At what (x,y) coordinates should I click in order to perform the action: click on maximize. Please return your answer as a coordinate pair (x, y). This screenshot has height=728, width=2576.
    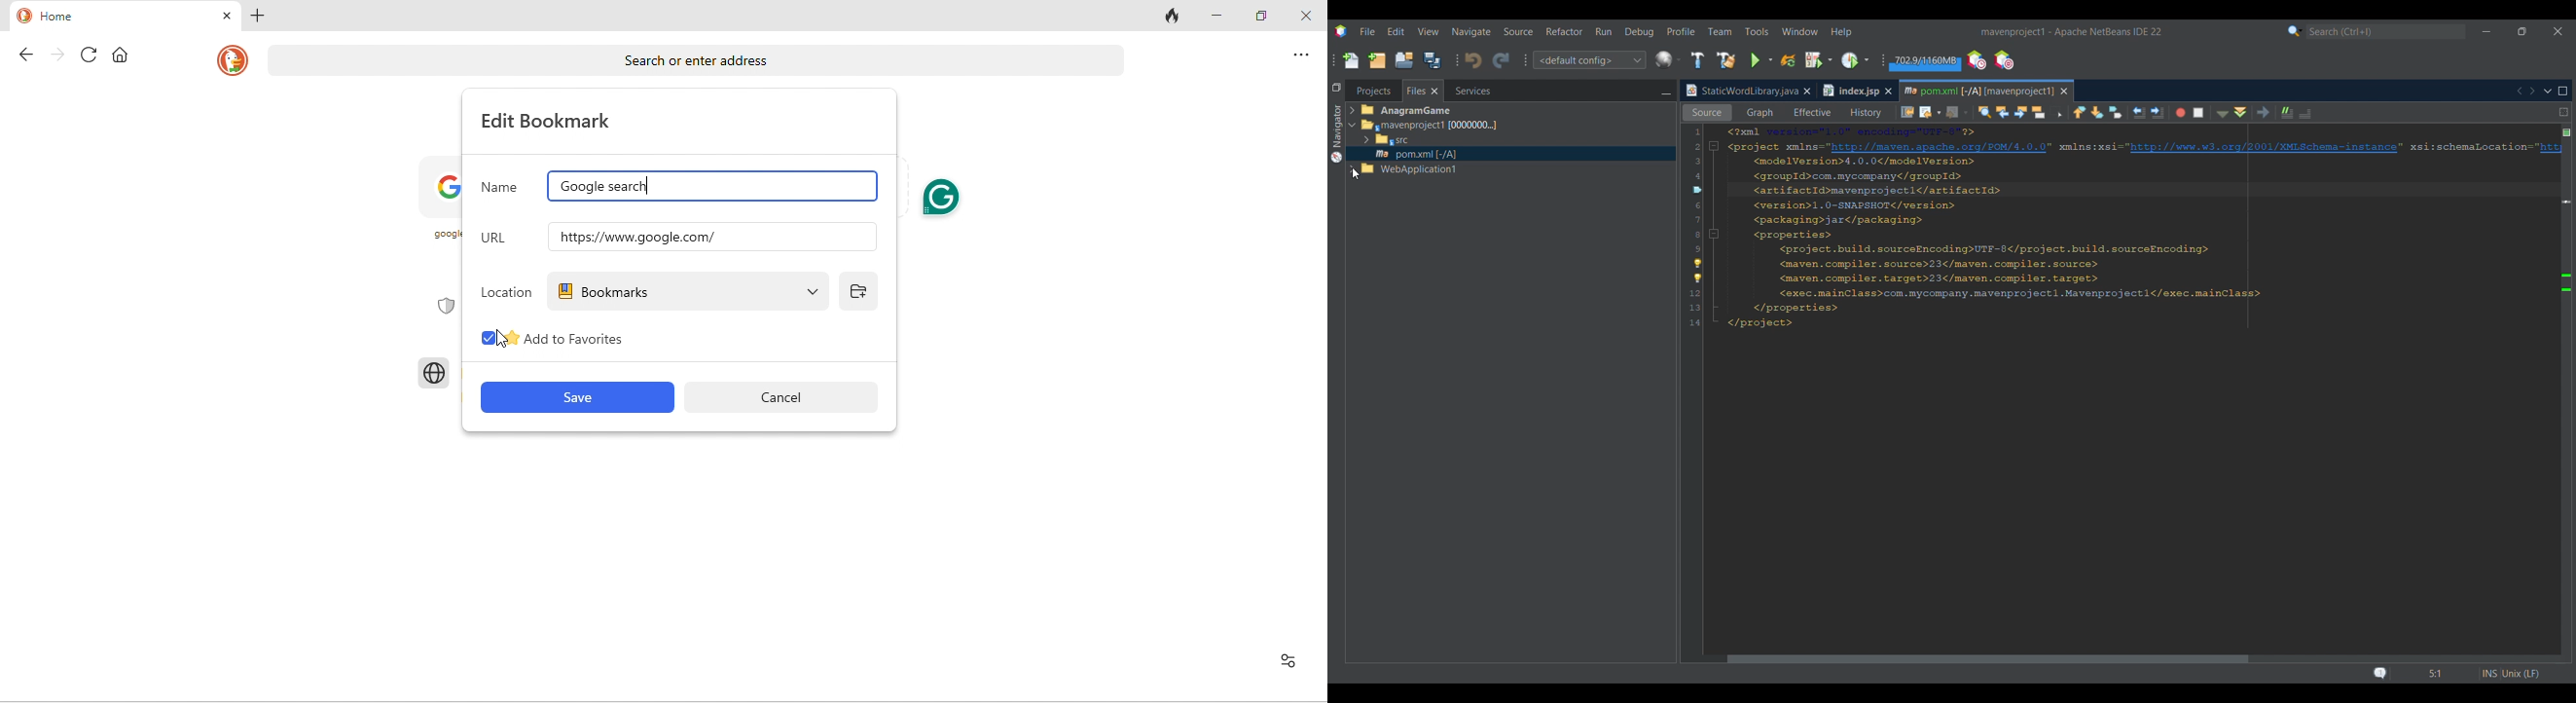
    Looking at the image, I should click on (1258, 16).